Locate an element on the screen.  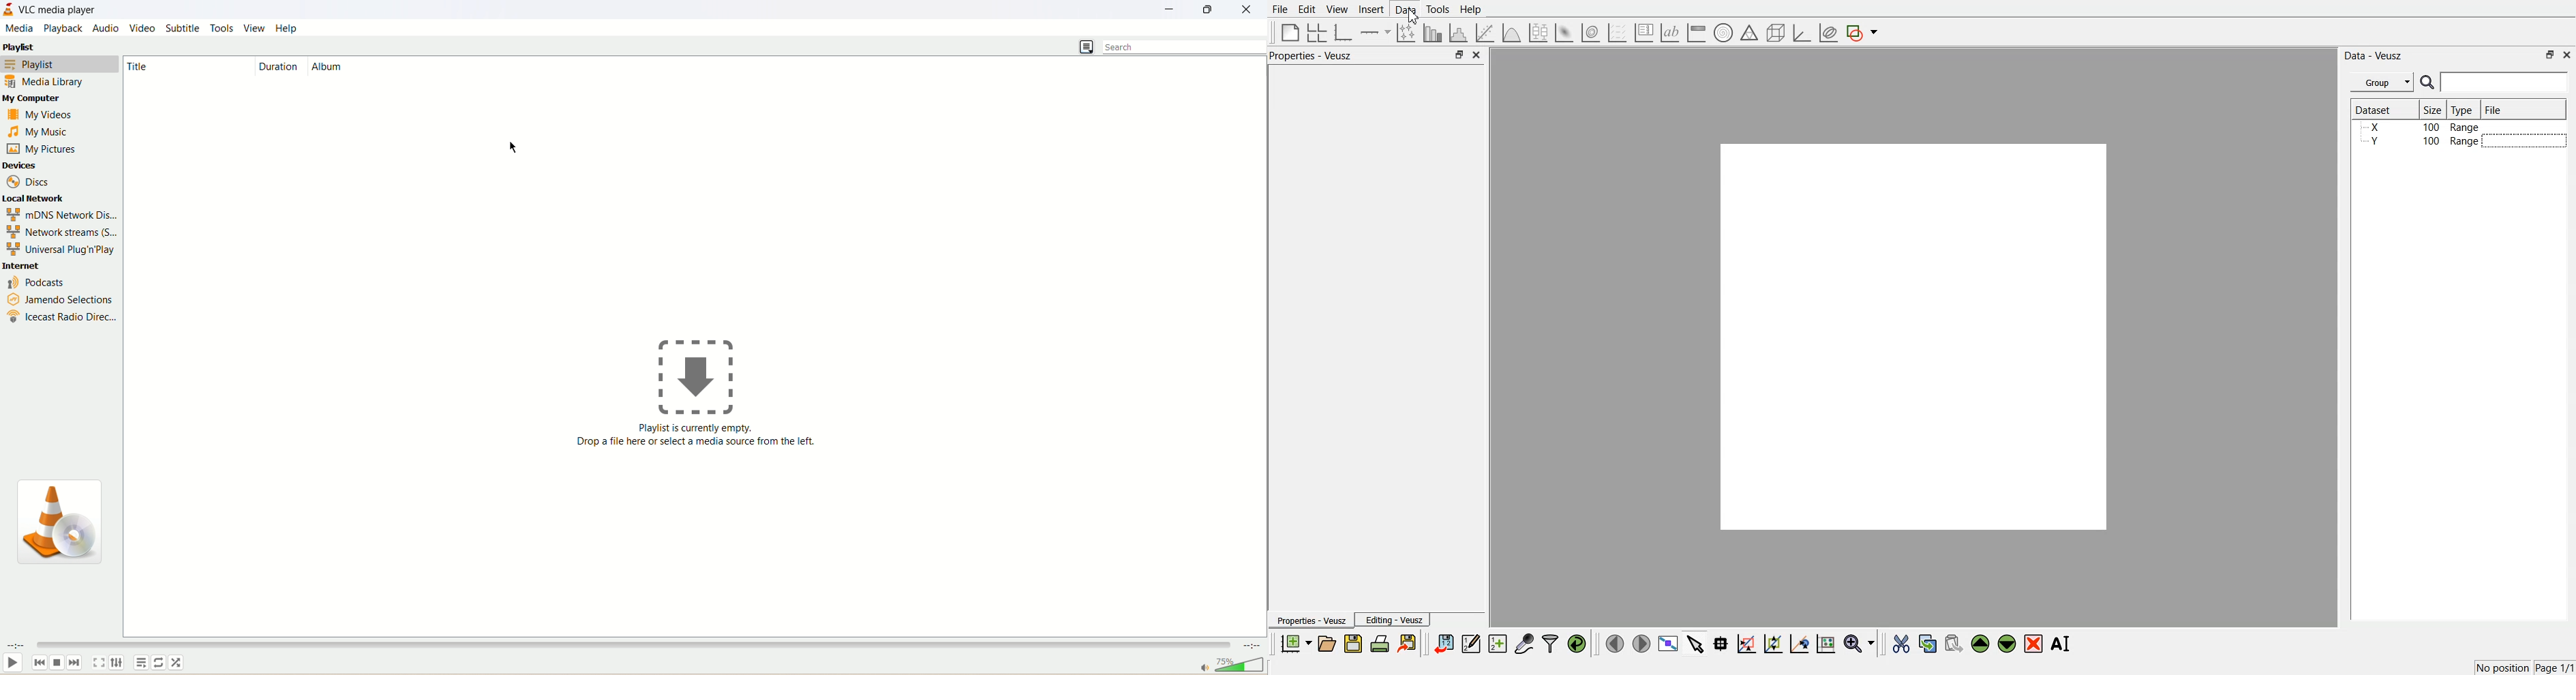
loop is located at coordinates (161, 662).